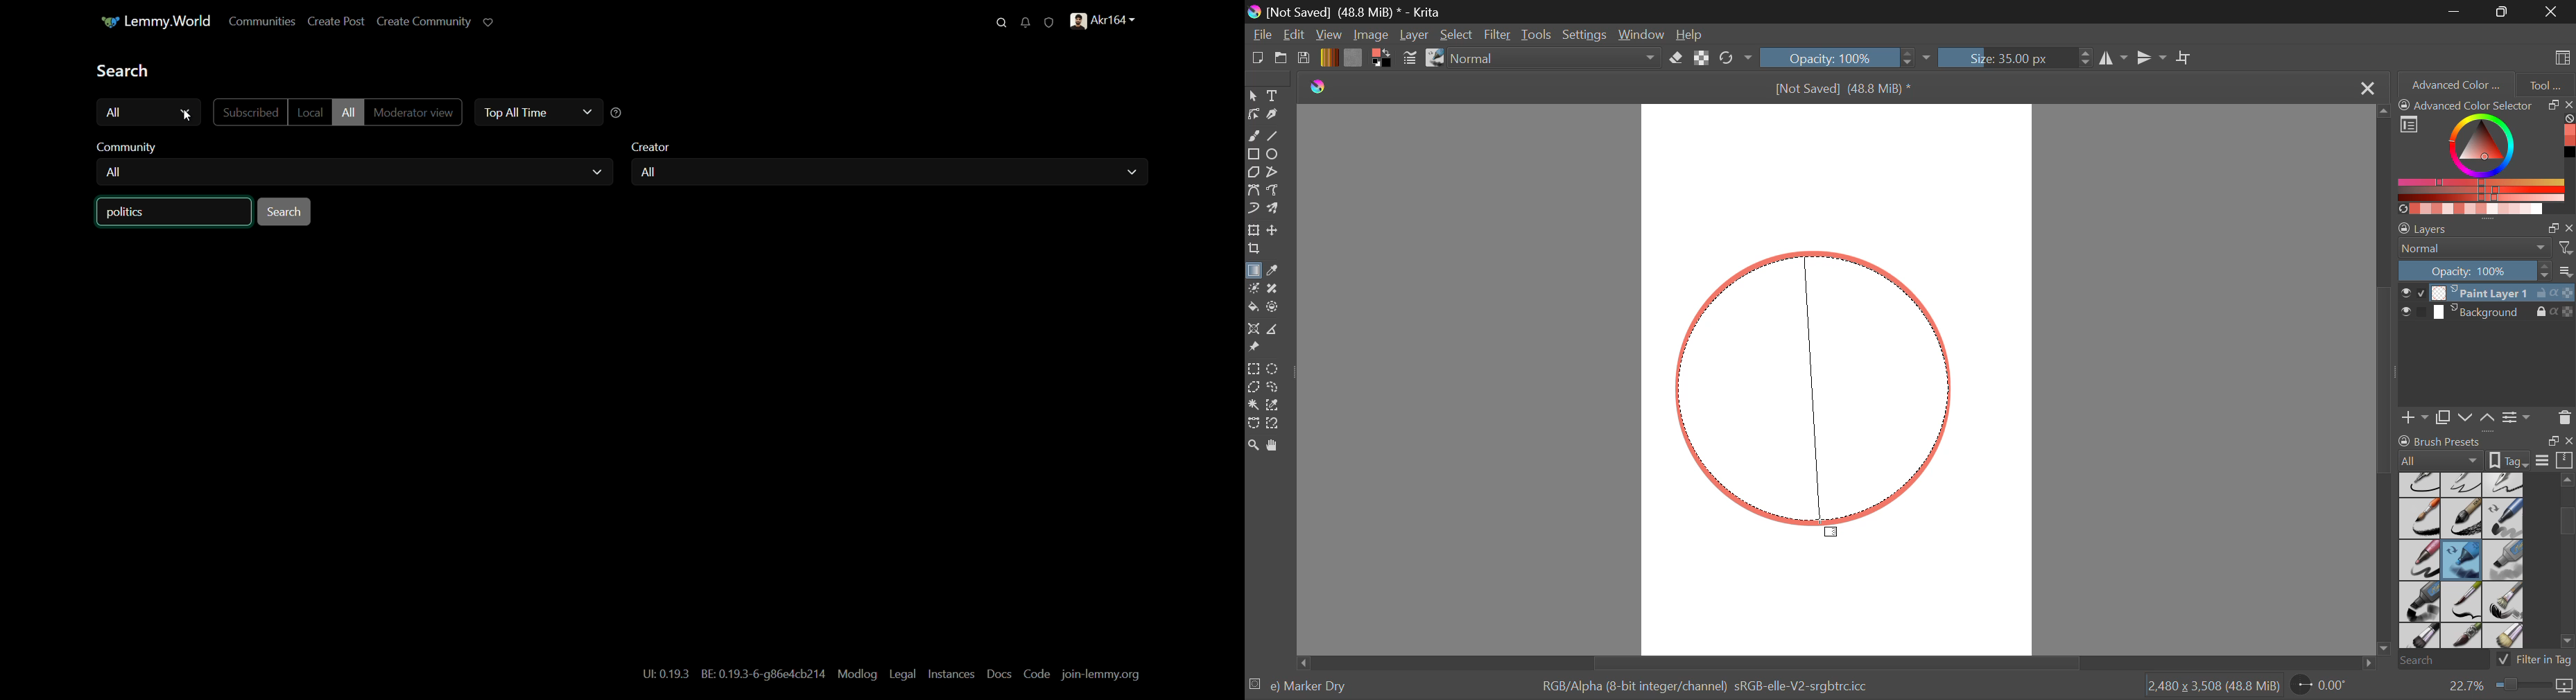 The width and height of the screenshot is (2576, 700). Describe the element at coordinates (1131, 172) in the screenshot. I see `dropdown` at that location.